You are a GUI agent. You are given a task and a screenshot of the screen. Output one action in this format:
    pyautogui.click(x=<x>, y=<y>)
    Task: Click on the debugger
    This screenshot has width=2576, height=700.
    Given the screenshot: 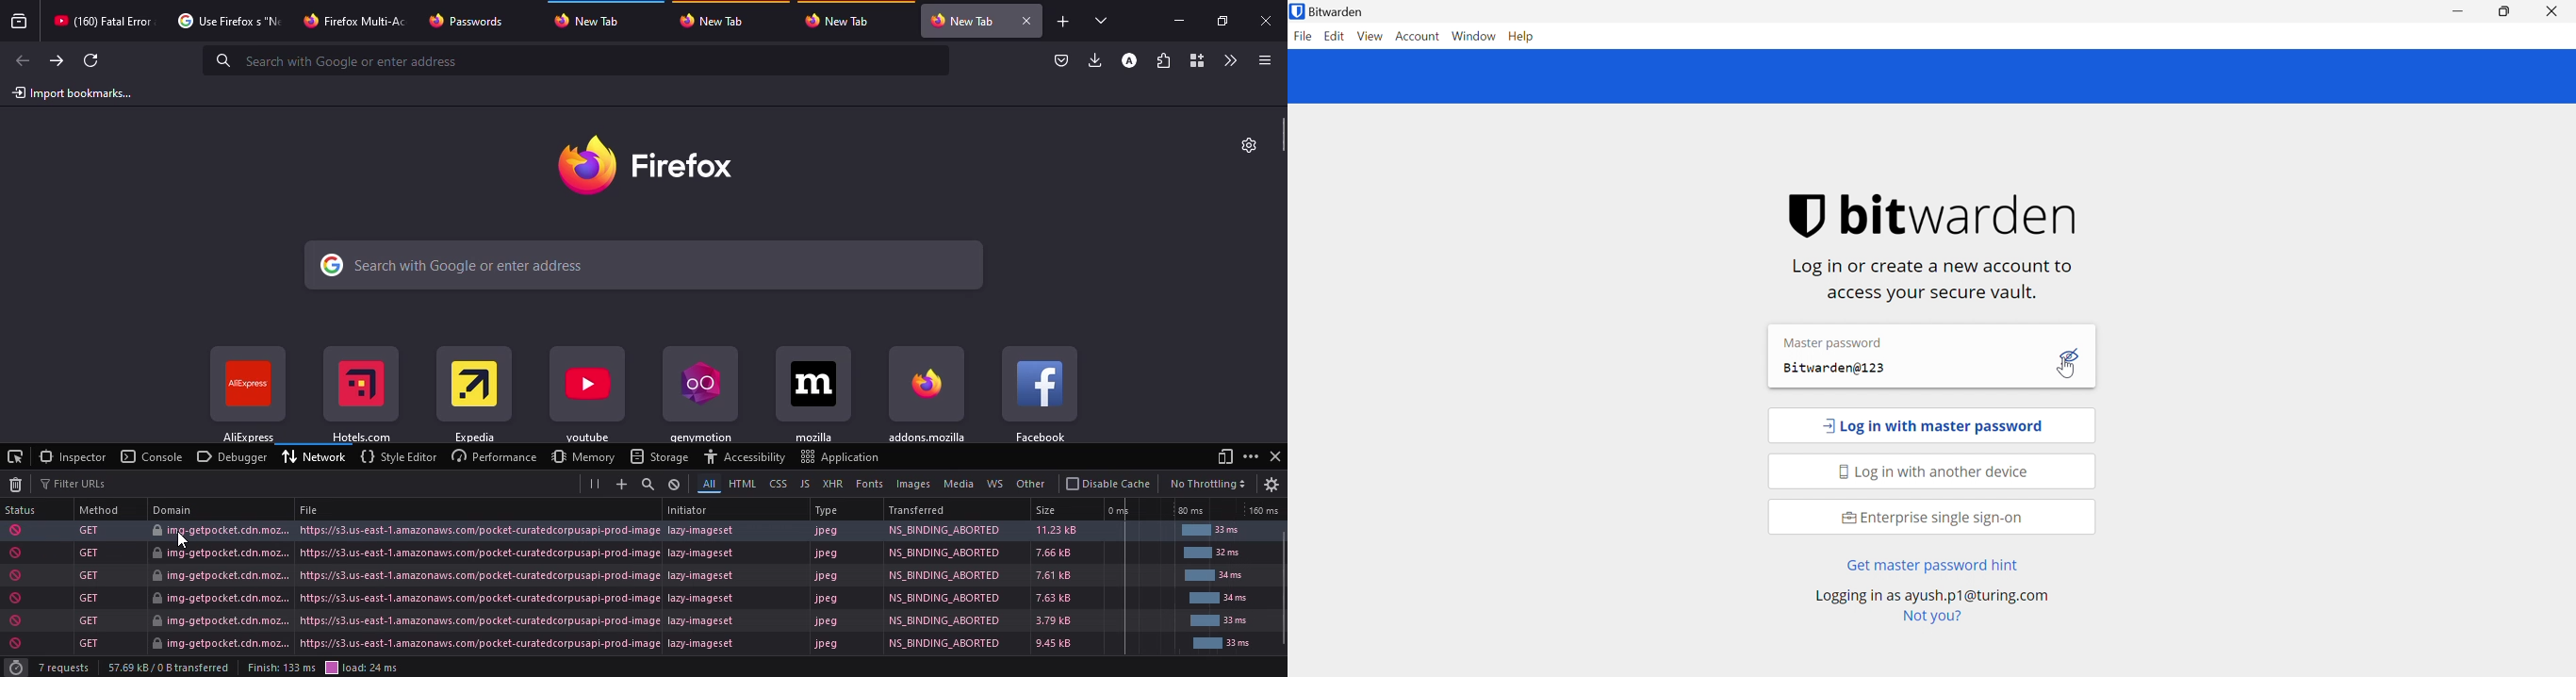 What is the action you would take?
    pyautogui.click(x=232, y=455)
    